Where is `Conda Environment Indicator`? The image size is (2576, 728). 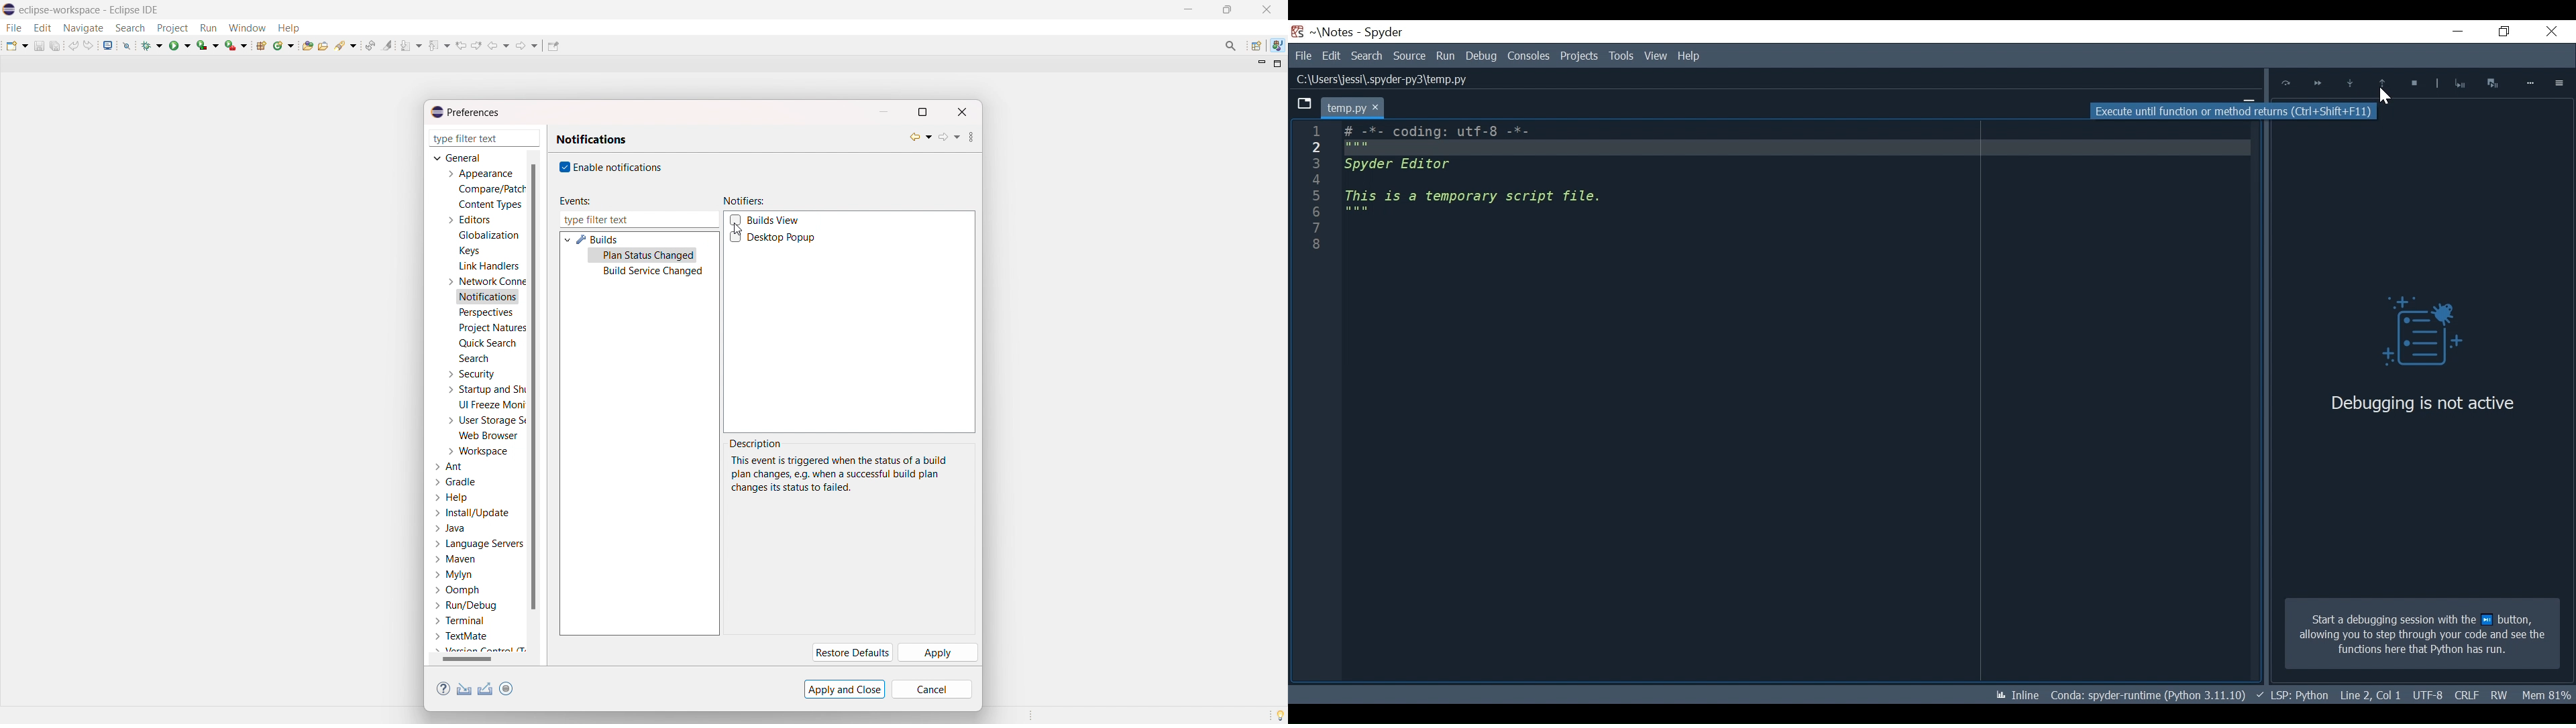
Conda Environment Indicator is located at coordinates (2147, 695).